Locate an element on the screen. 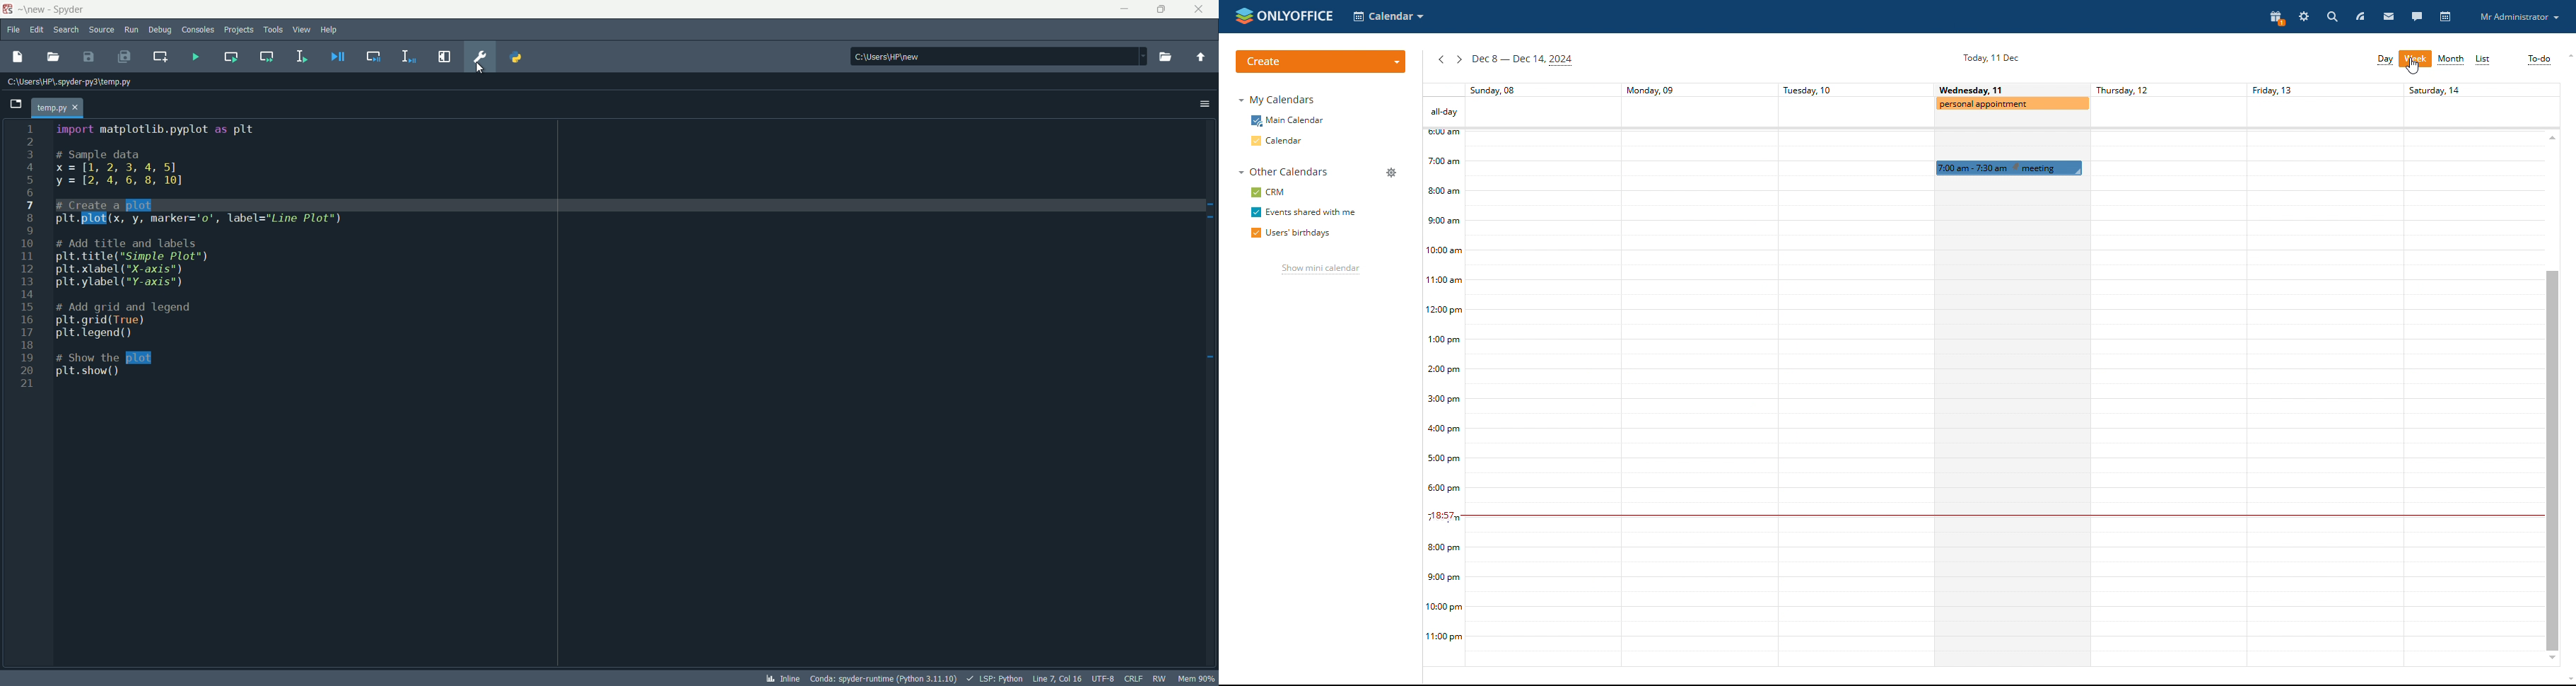  parent directory is located at coordinates (1201, 57).